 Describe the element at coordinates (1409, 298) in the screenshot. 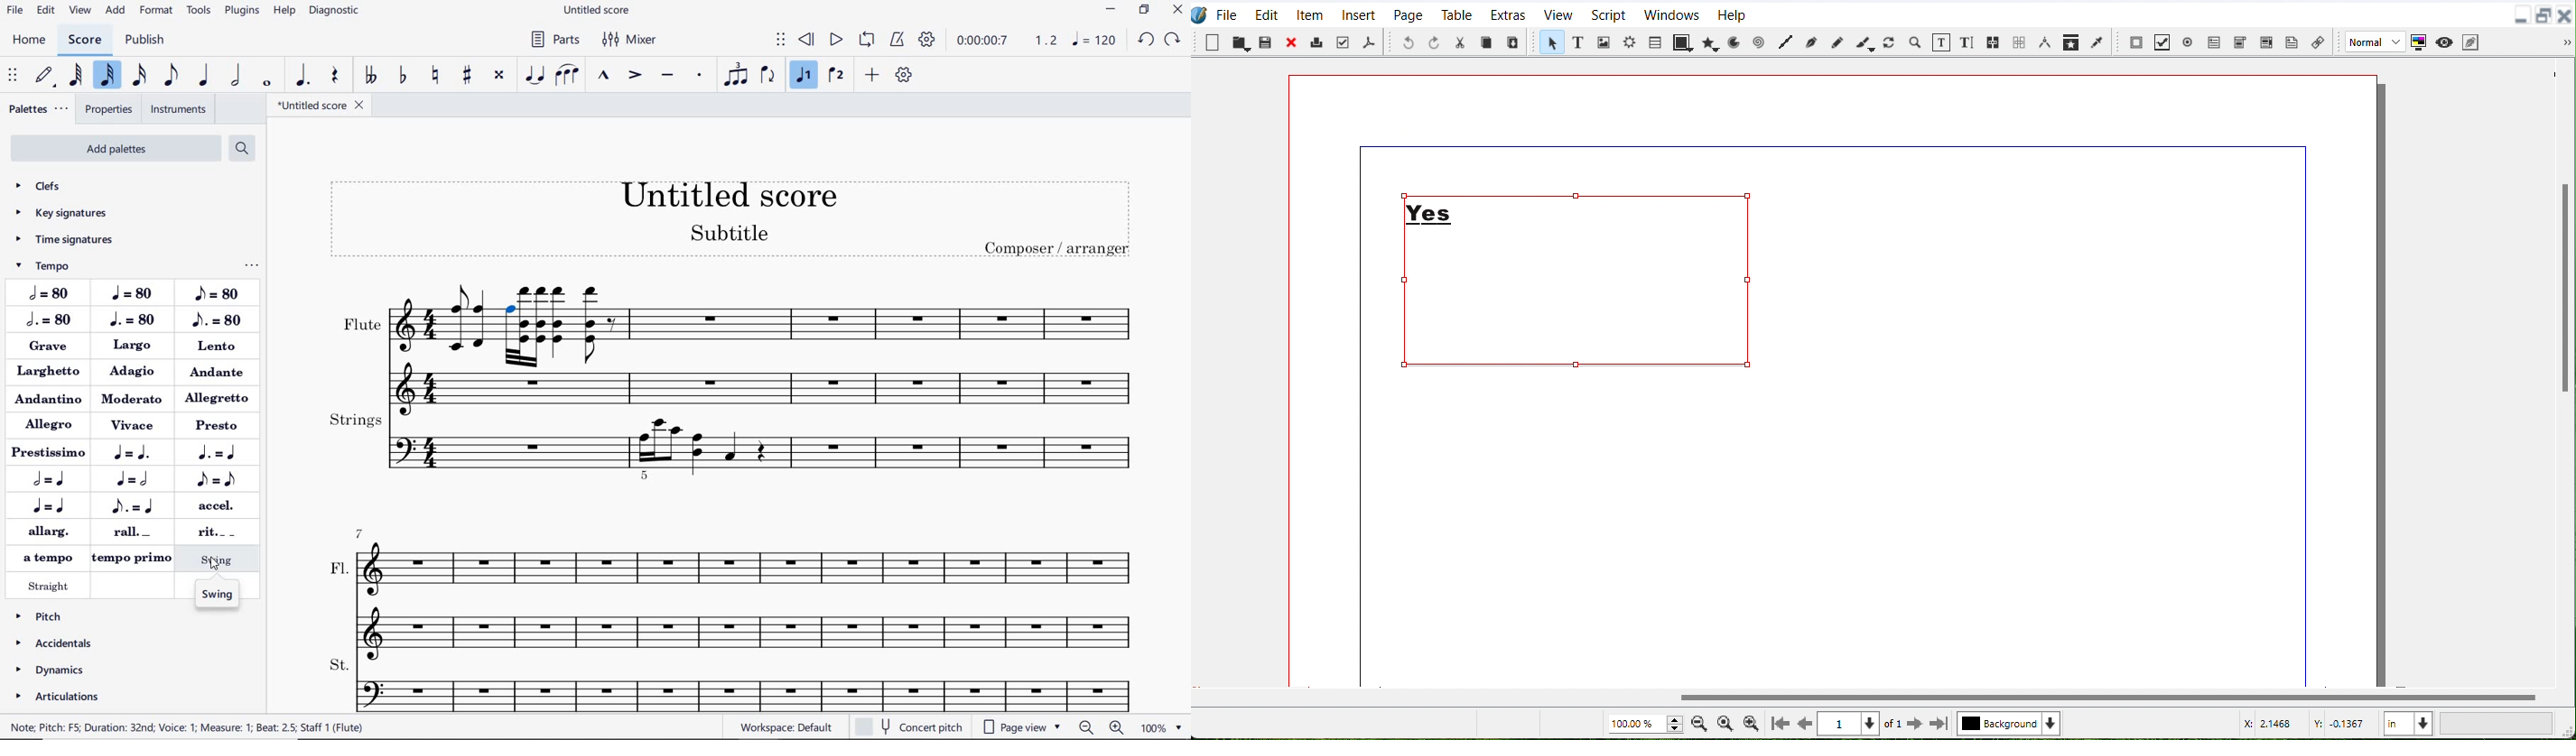

I see `text frame` at that location.